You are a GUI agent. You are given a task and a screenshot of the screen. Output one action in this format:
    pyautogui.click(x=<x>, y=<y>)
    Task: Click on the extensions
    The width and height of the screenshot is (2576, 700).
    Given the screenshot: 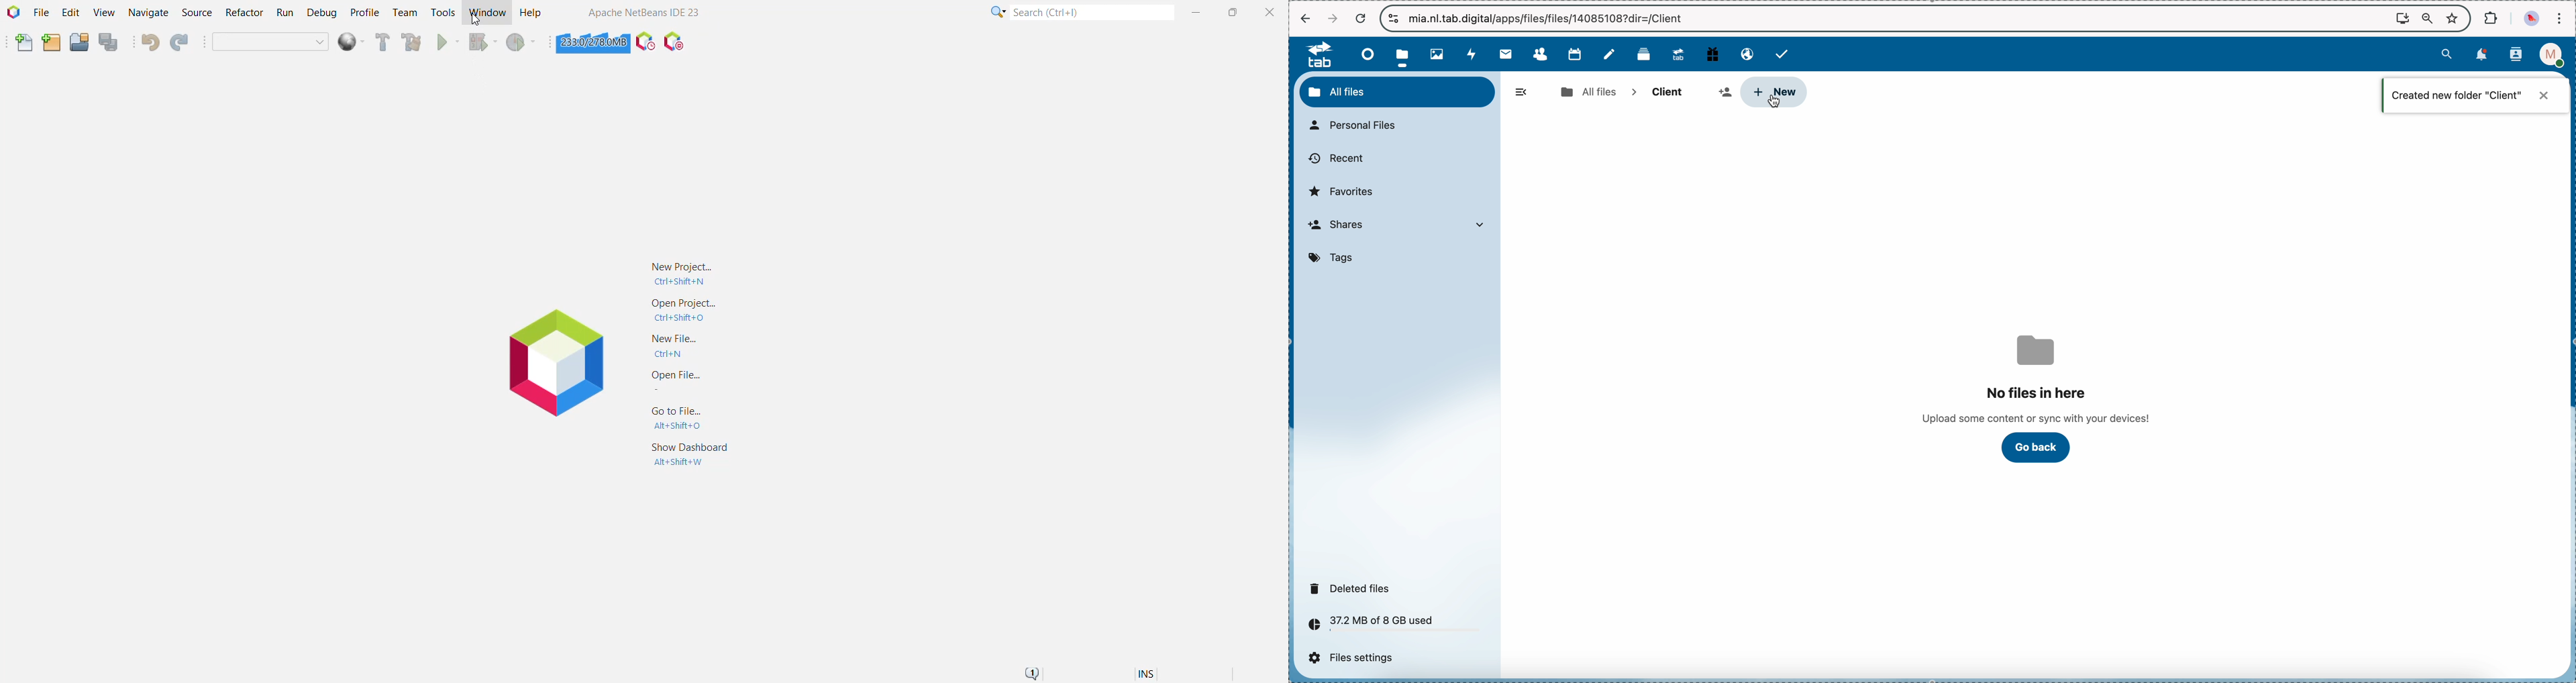 What is the action you would take?
    pyautogui.click(x=2492, y=17)
    